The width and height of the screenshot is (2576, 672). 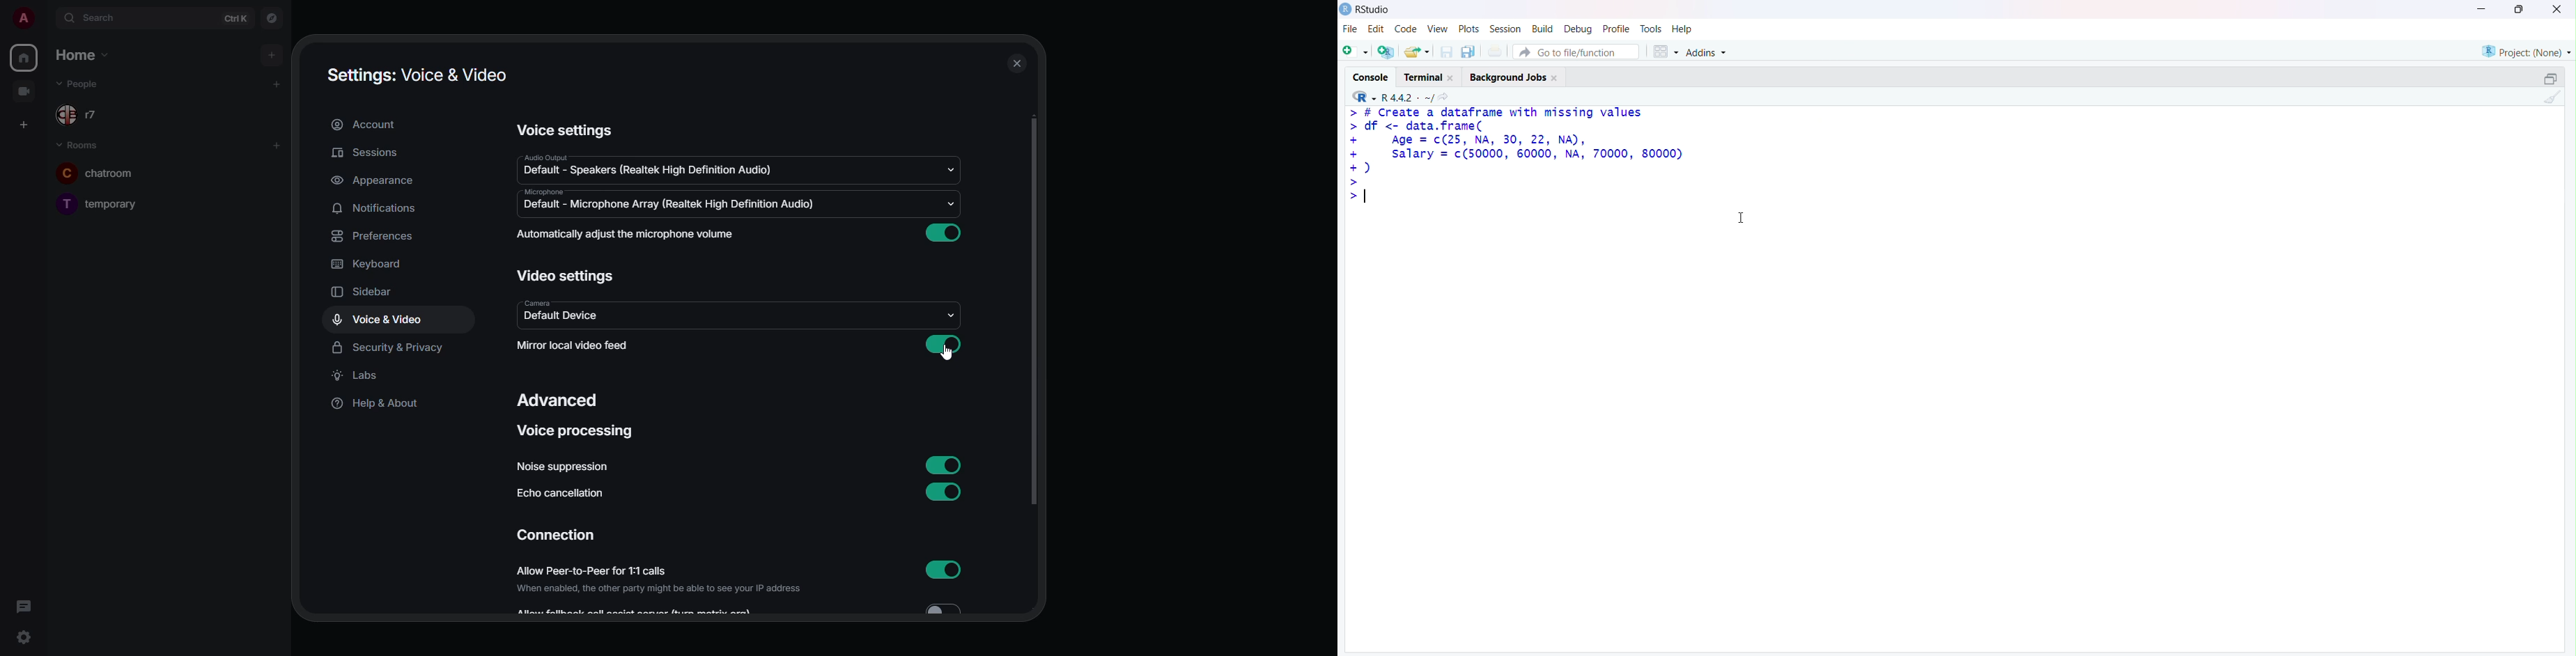 What do you see at coordinates (1514, 76) in the screenshot?
I see `Background Jobs` at bounding box center [1514, 76].